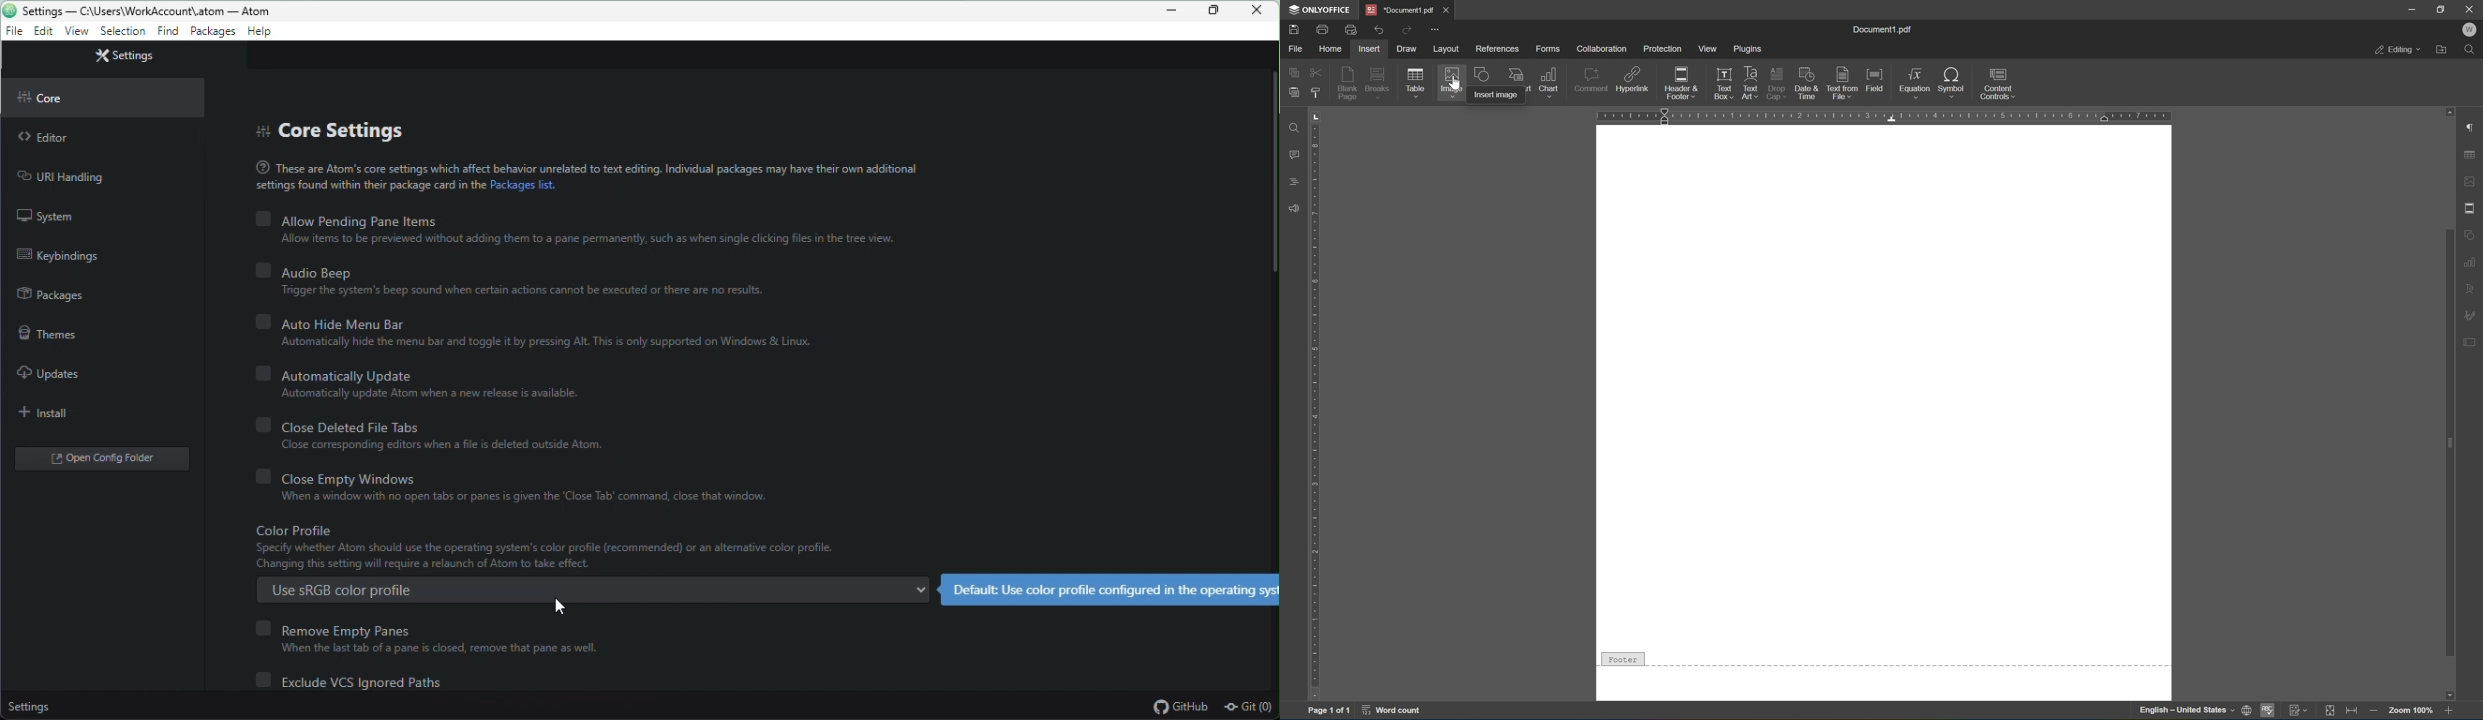 Image resolution: width=2492 pixels, height=728 pixels. I want to click on header & footer settings, so click(2472, 207).